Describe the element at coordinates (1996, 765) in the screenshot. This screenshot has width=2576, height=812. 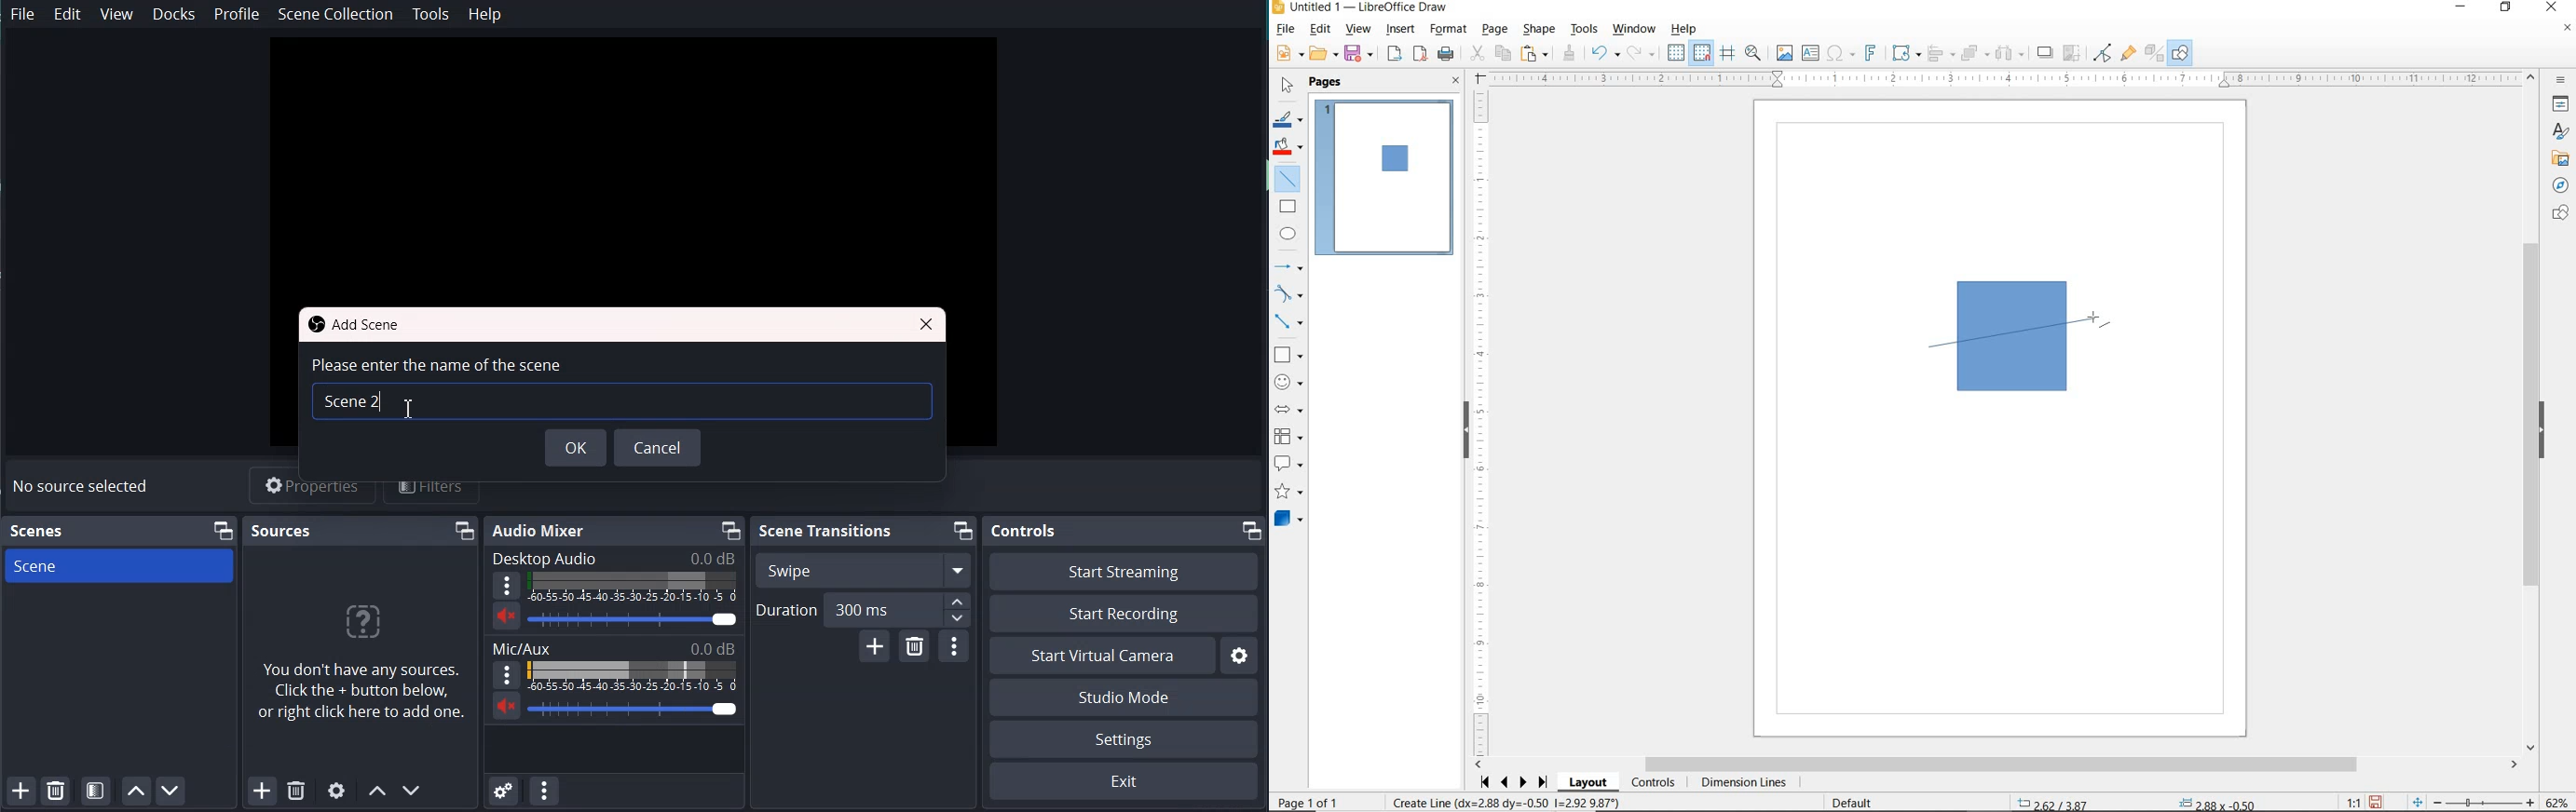
I see `SCROLLBAR` at that location.